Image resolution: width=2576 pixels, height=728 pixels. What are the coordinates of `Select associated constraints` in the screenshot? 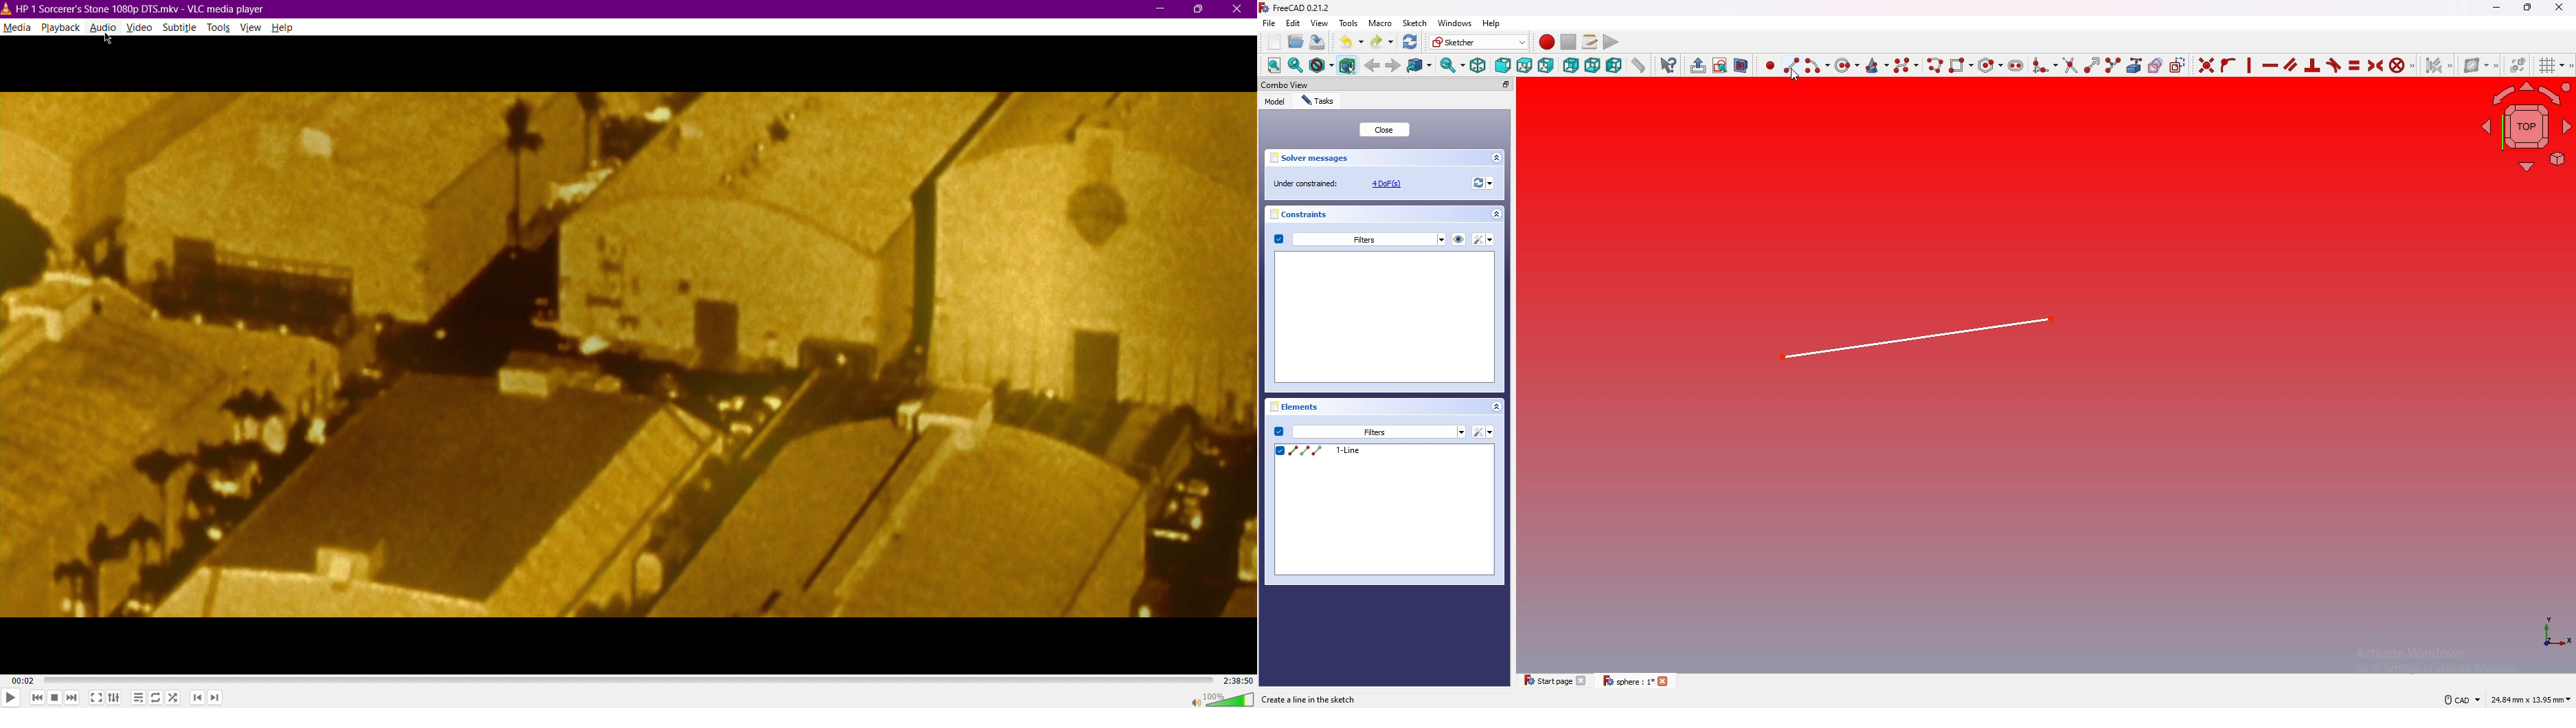 It's located at (2437, 65).